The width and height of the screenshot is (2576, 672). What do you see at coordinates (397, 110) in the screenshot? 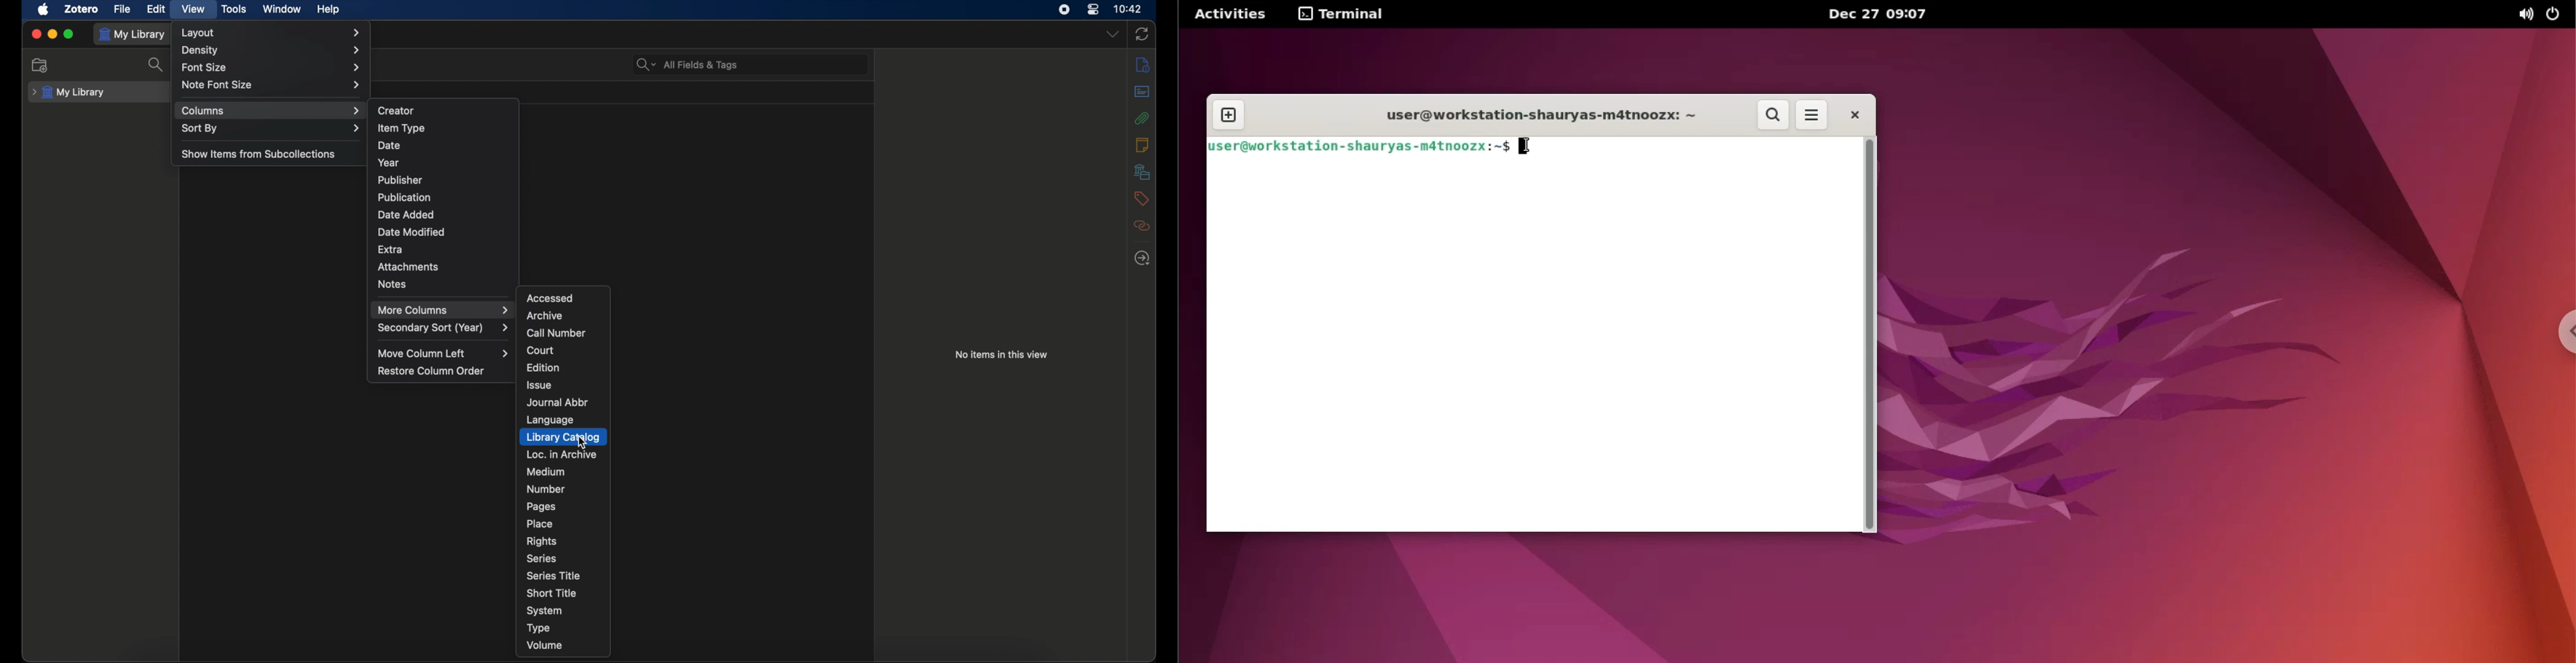
I see `creator` at bounding box center [397, 110].